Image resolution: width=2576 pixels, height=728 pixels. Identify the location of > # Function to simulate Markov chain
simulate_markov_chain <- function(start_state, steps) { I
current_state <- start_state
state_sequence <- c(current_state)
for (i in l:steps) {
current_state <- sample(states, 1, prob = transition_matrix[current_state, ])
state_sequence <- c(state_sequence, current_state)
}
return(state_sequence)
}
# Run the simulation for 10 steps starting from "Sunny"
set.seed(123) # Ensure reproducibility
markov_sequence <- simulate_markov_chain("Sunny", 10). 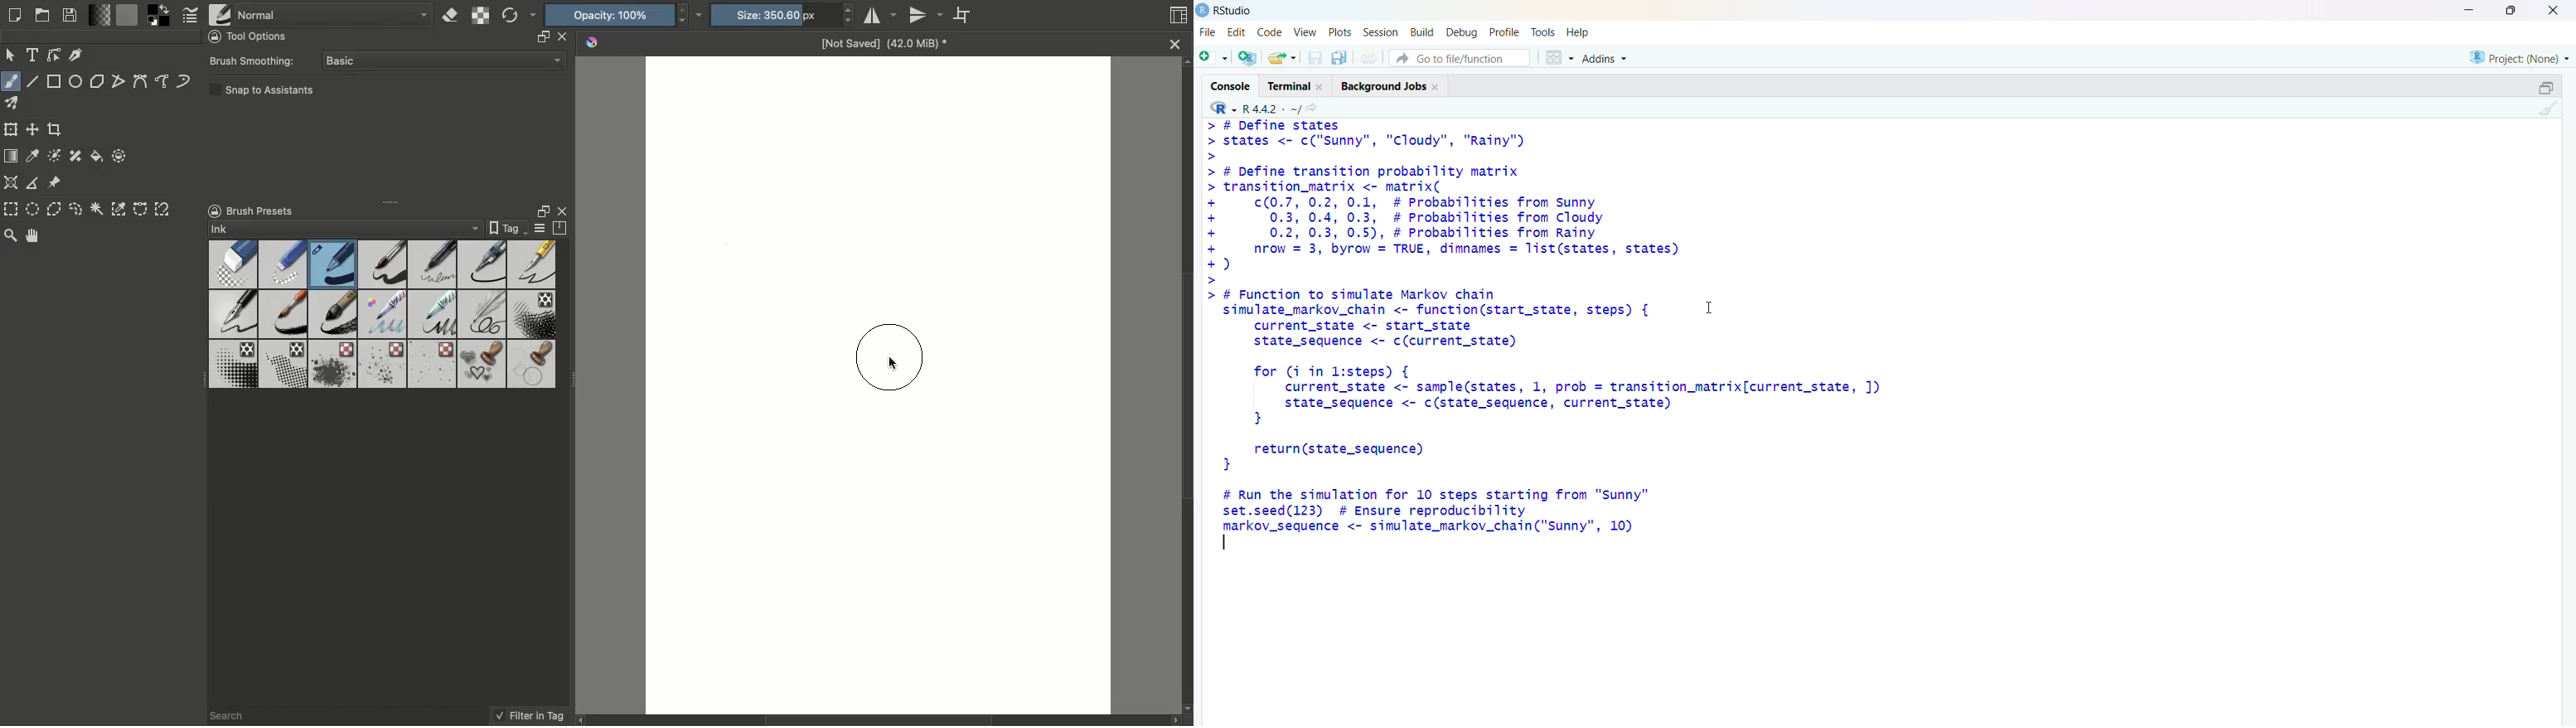
(1581, 421).